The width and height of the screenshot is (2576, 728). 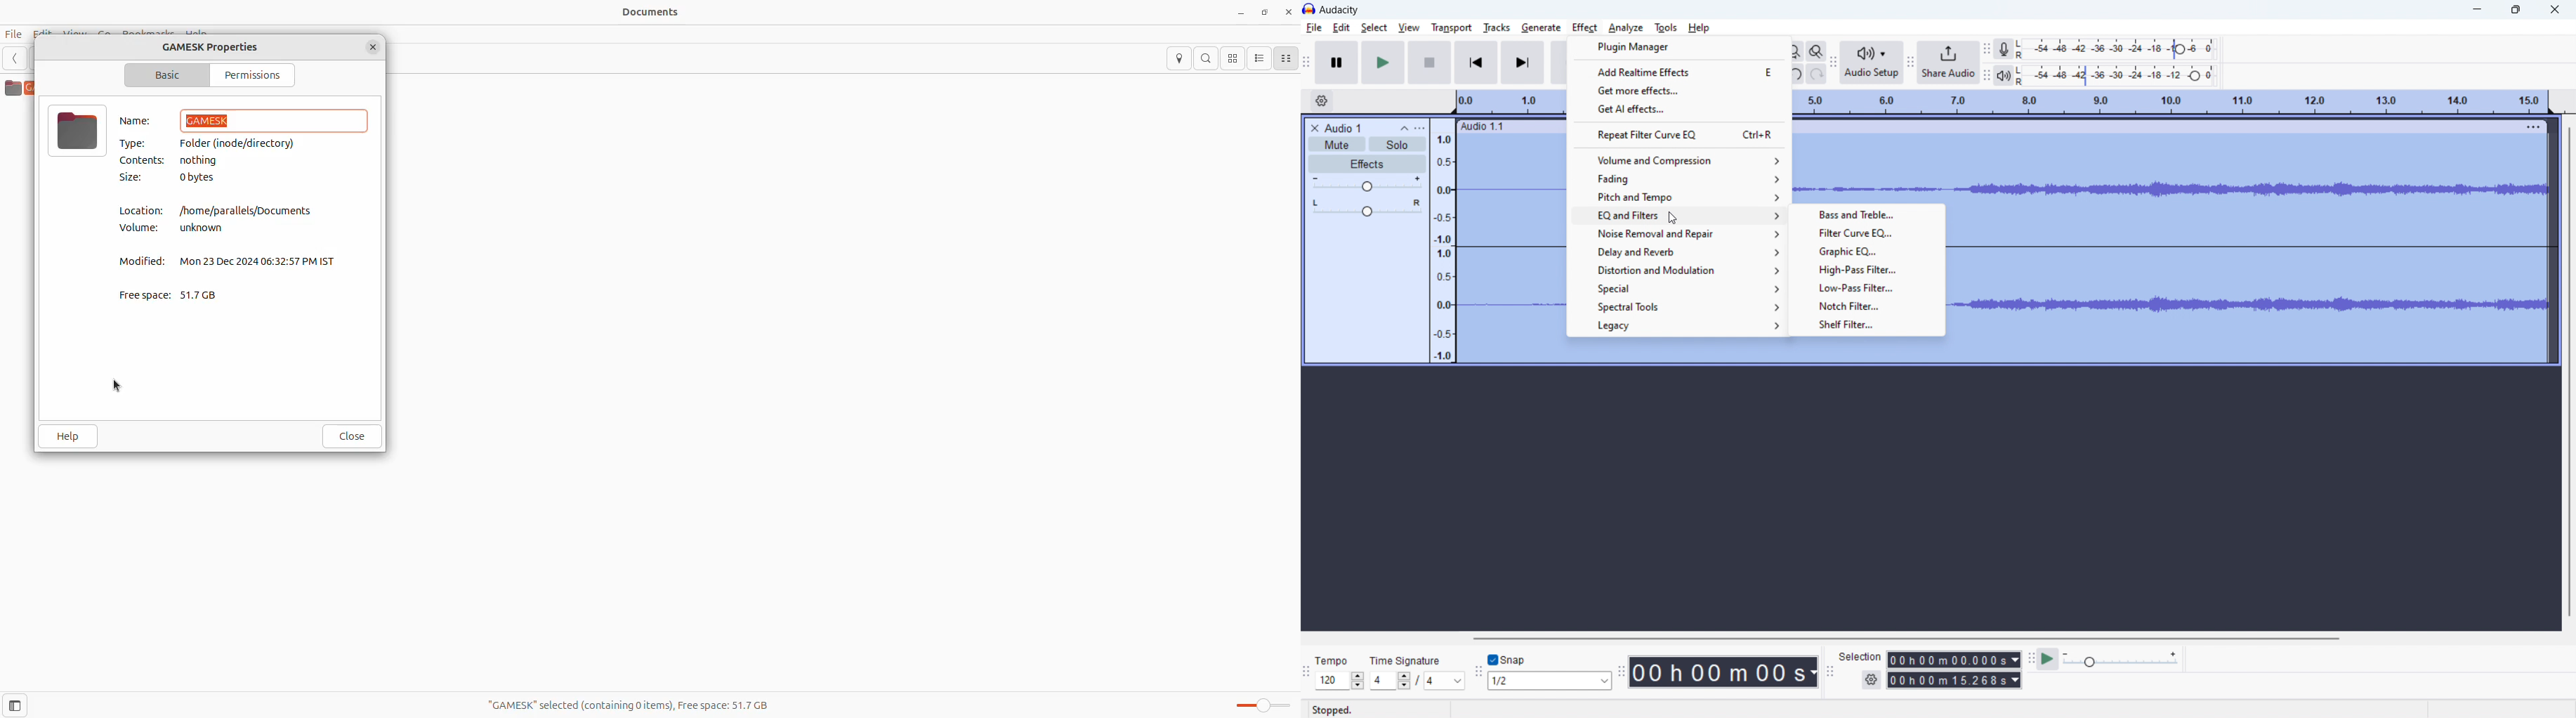 What do you see at coordinates (1818, 73) in the screenshot?
I see `redo` at bounding box center [1818, 73].